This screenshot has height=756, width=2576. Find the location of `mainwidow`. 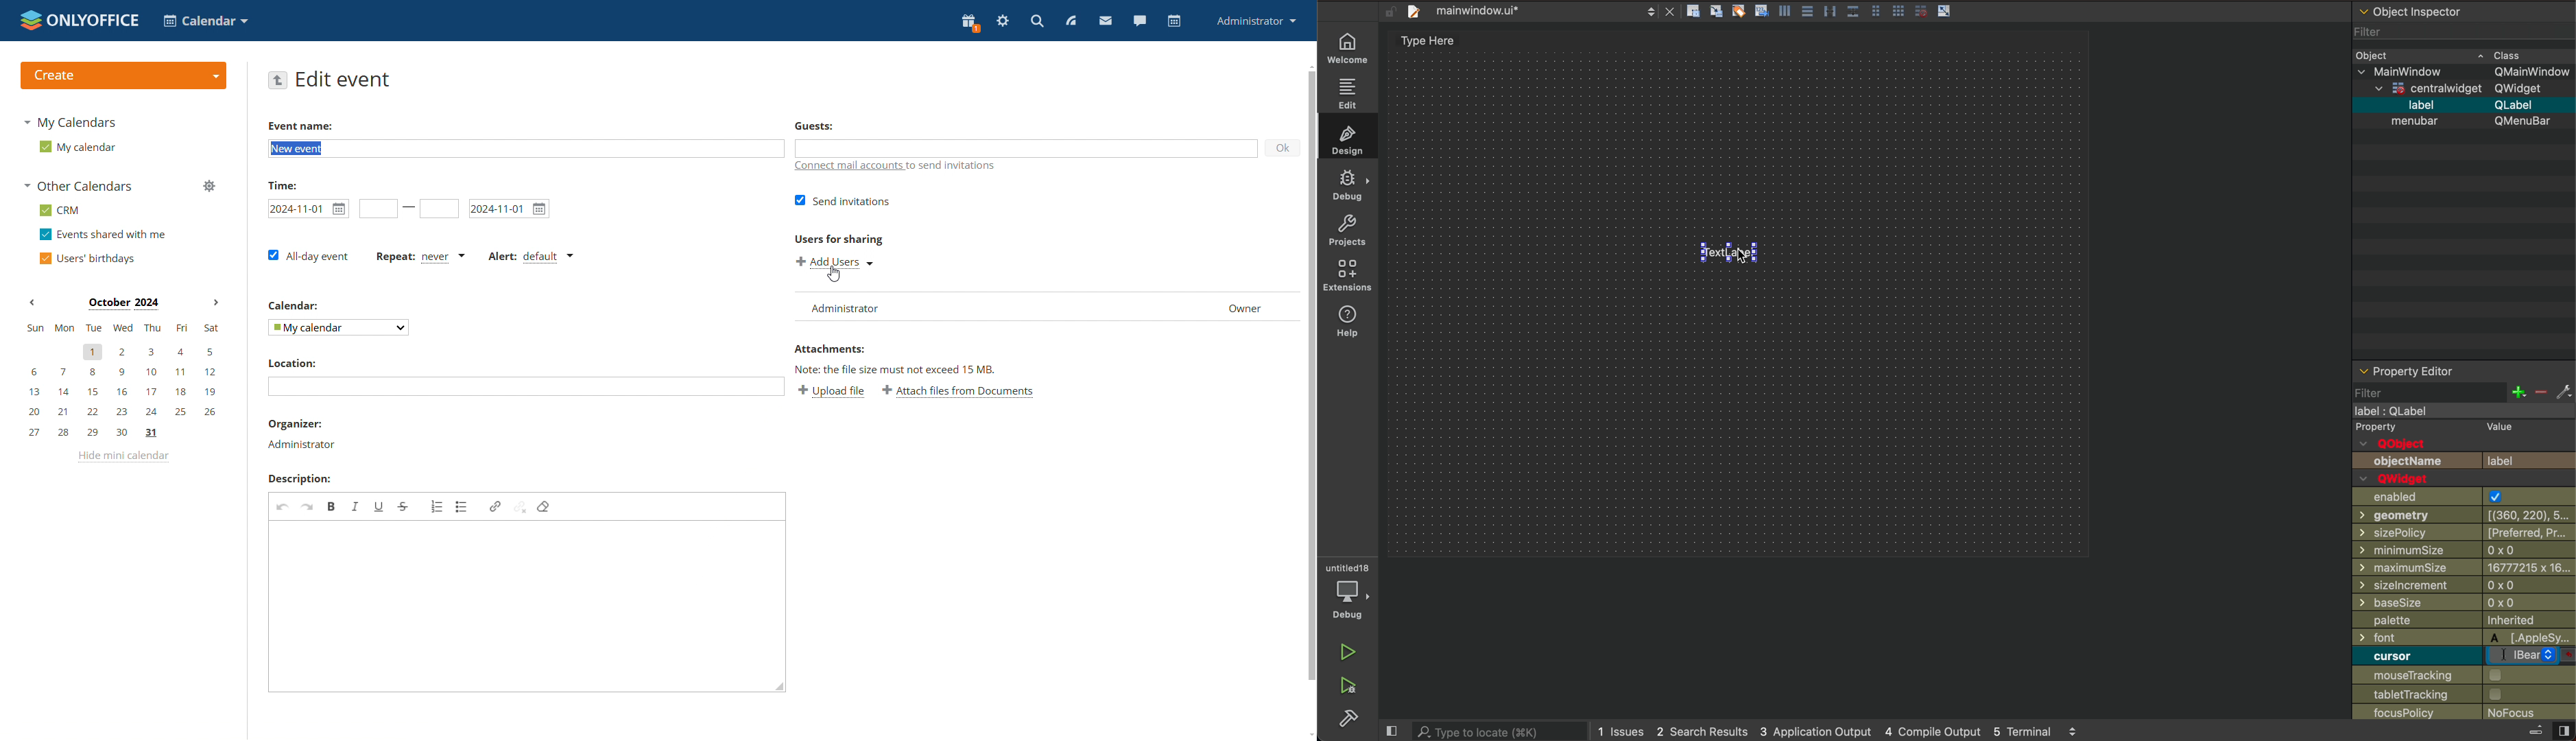

mainwidow is located at coordinates (2406, 71).